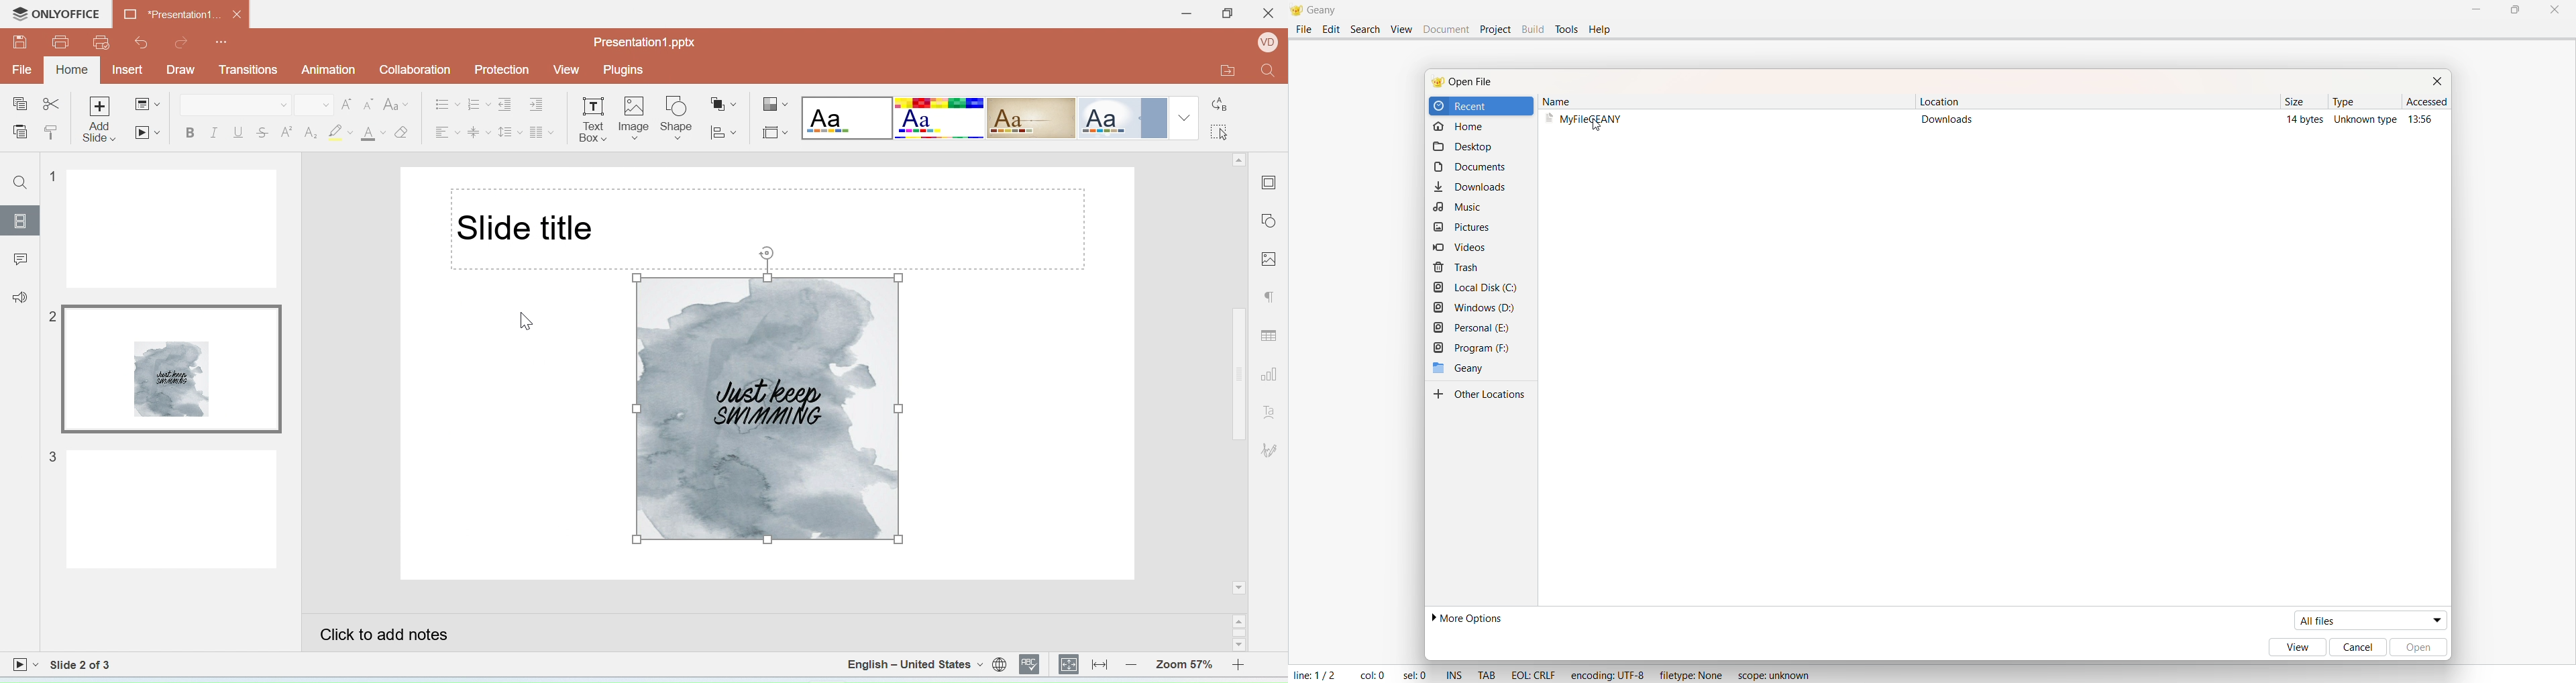  What do you see at coordinates (223, 40) in the screenshot?
I see `Customize quick access tool bar ` at bounding box center [223, 40].